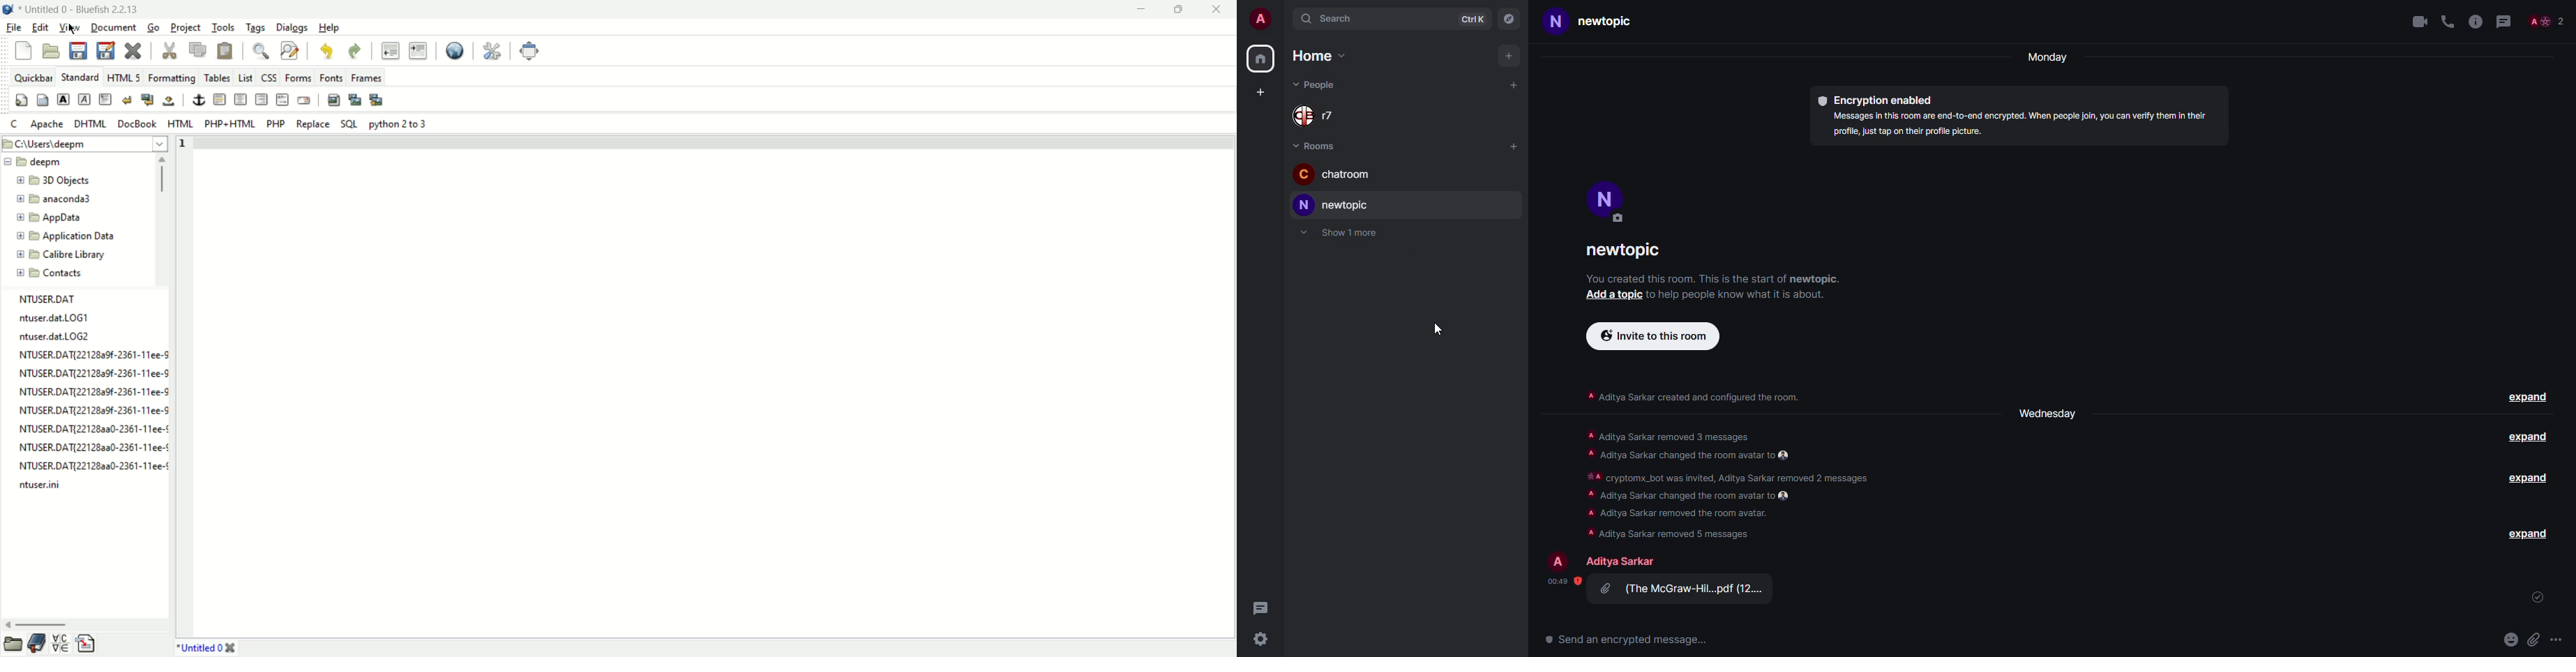  I want to click on quickbar, so click(31, 76).